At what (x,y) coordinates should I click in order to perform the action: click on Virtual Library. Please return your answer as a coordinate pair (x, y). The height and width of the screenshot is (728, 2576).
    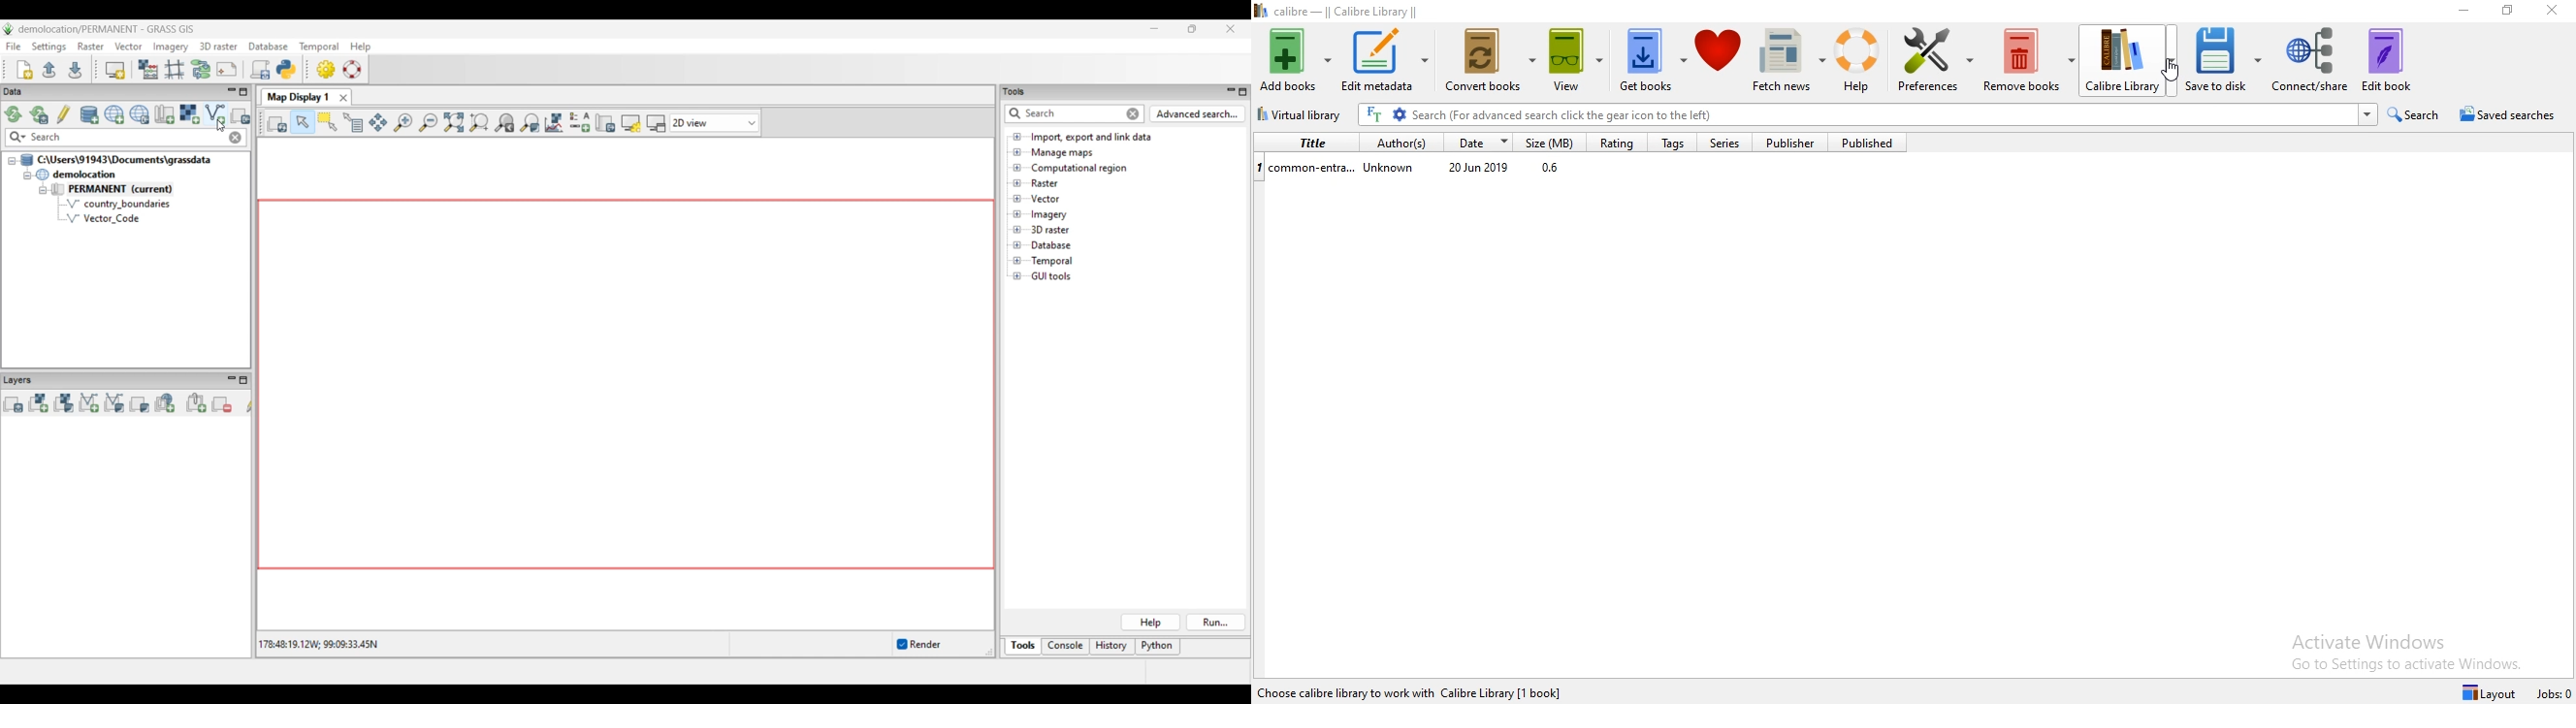
    Looking at the image, I should click on (1303, 116).